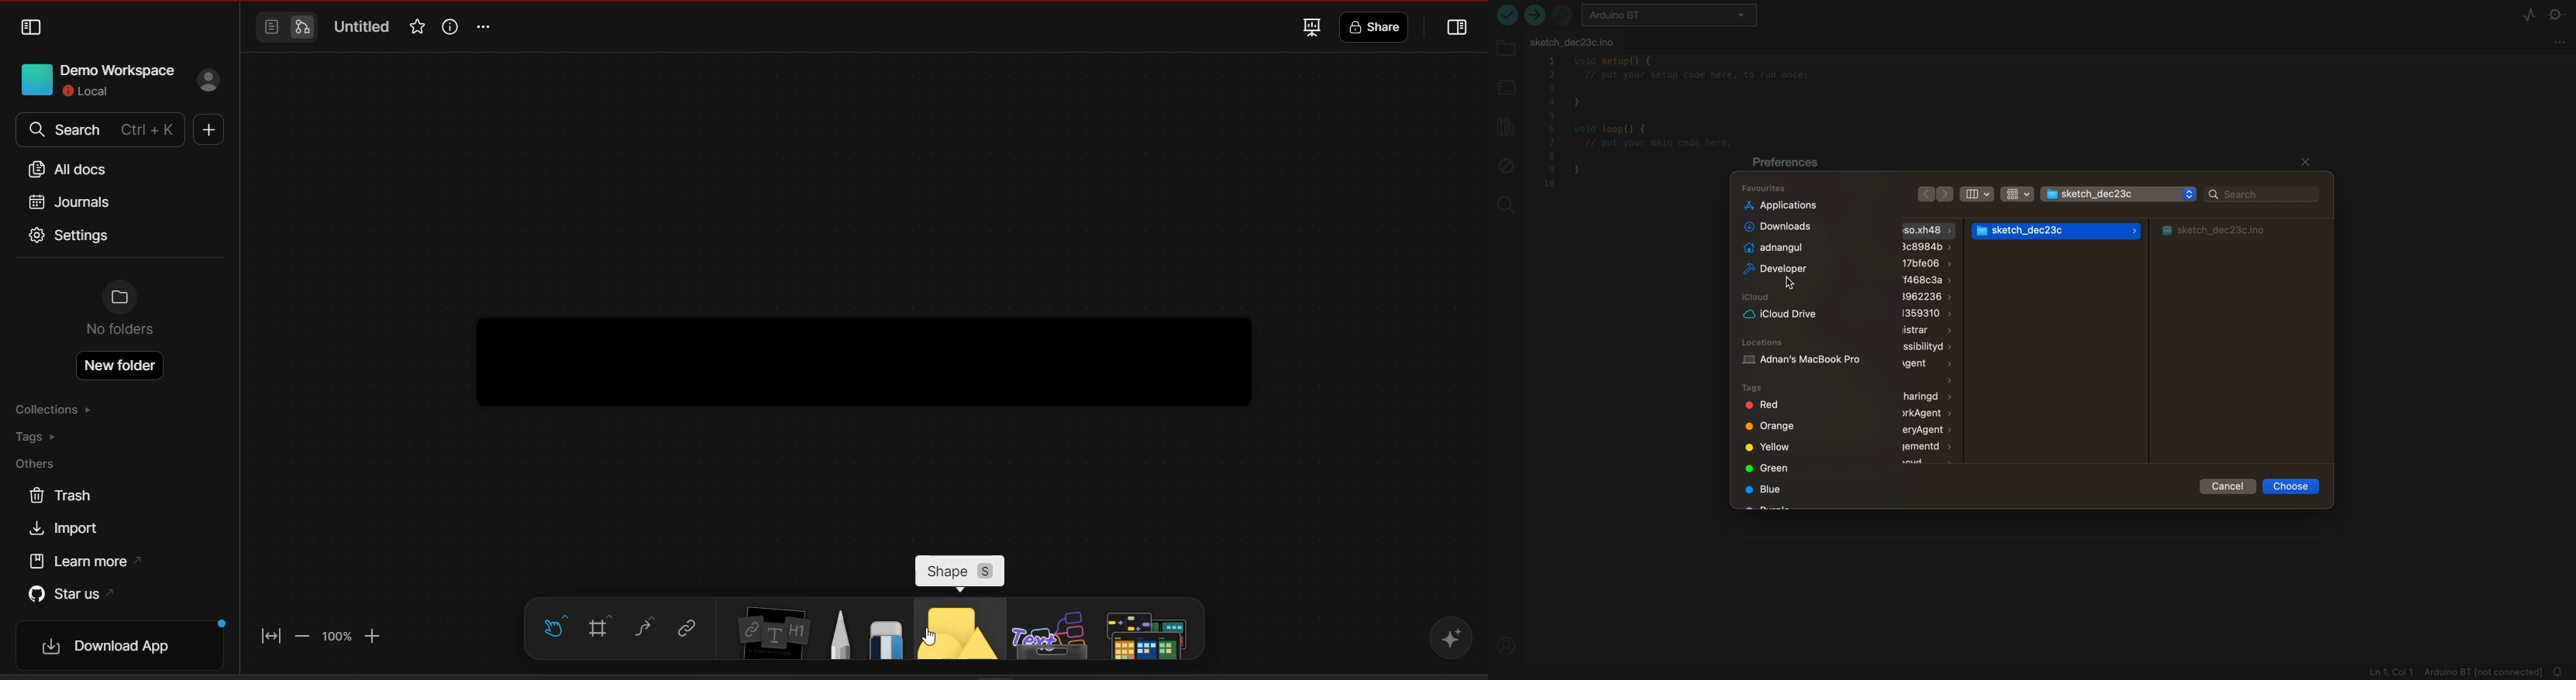  I want to click on folder, so click(2059, 233).